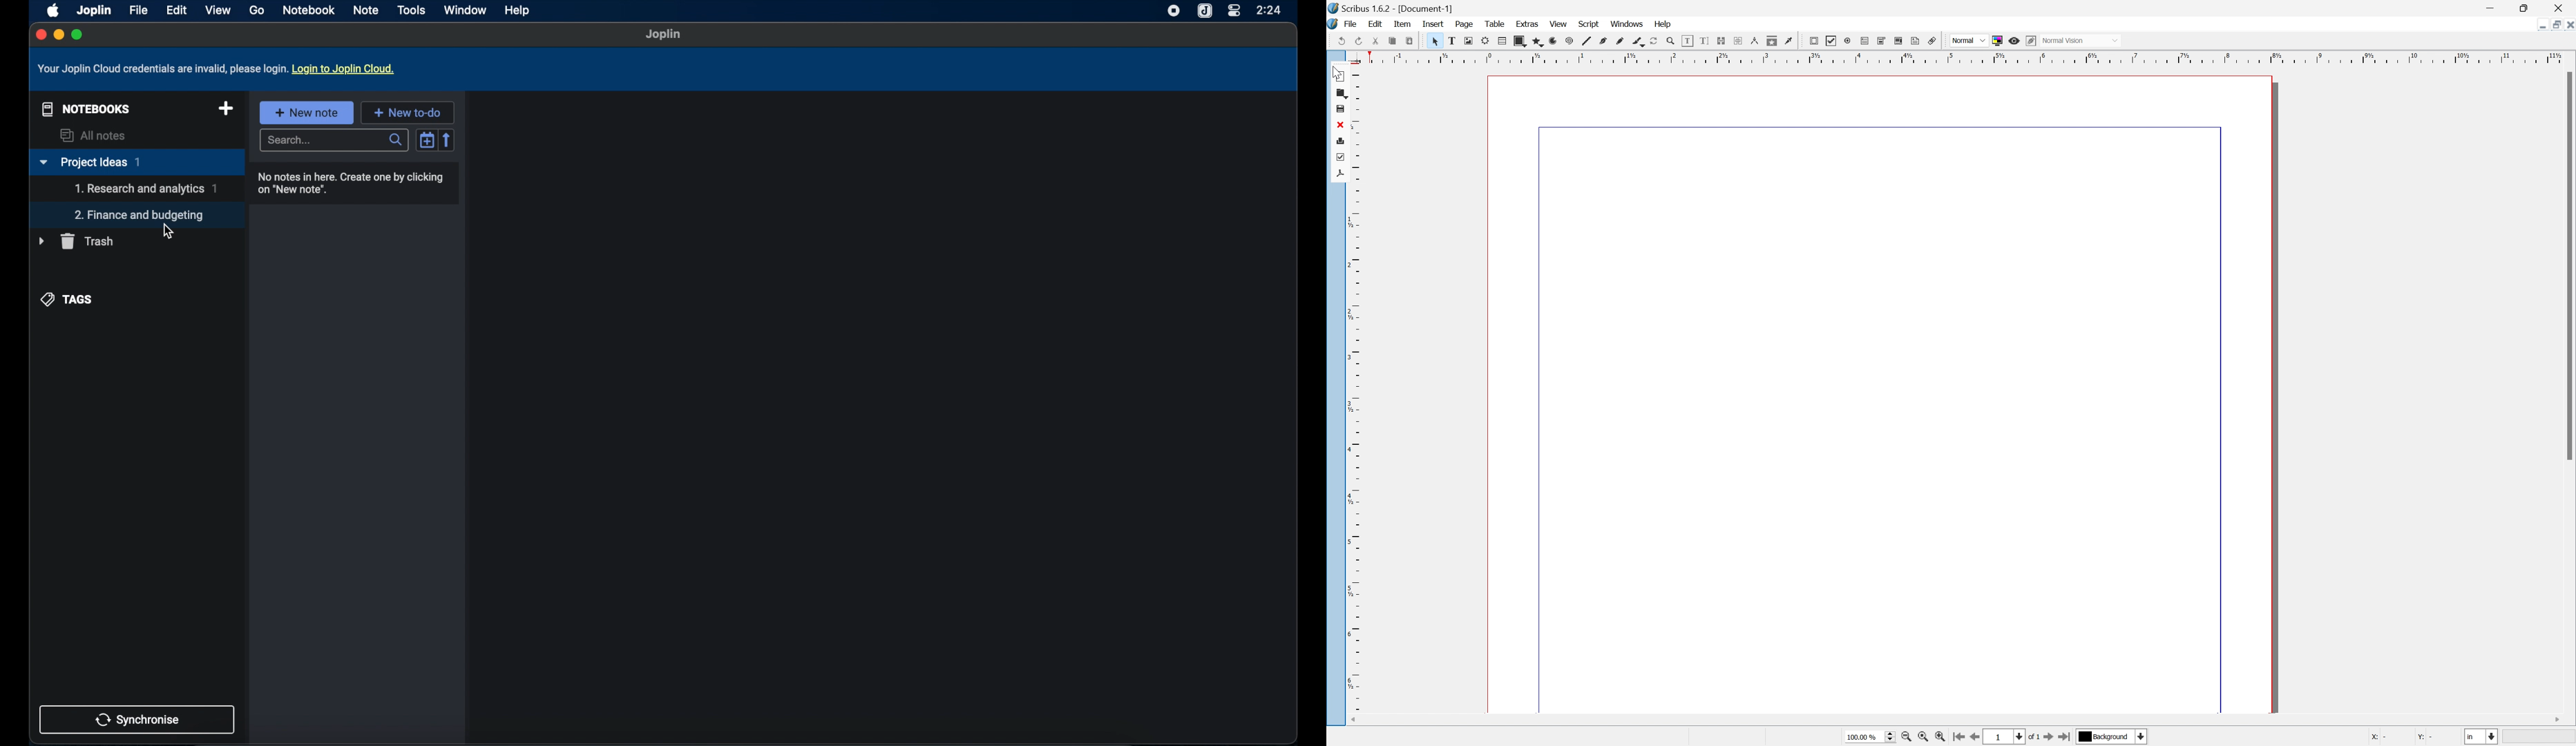 The height and width of the screenshot is (756, 2576). Describe the element at coordinates (1997, 40) in the screenshot. I see `toggle color in preview mode` at that location.